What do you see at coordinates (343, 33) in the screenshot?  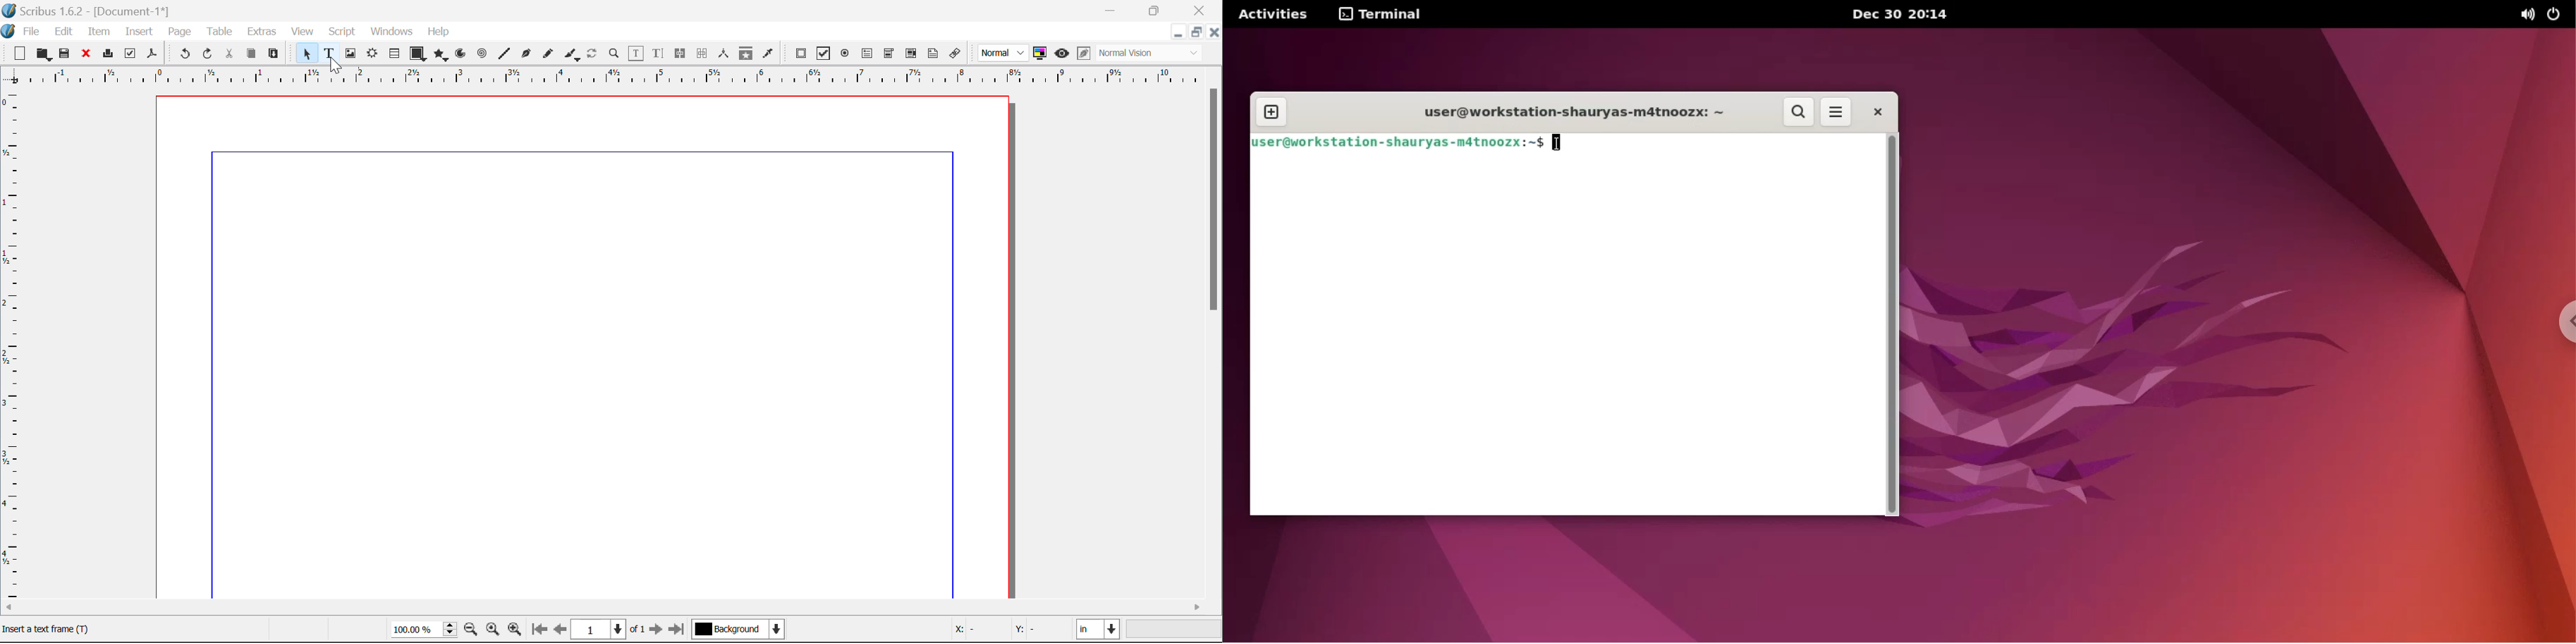 I see `Script` at bounding box center [343, 33].